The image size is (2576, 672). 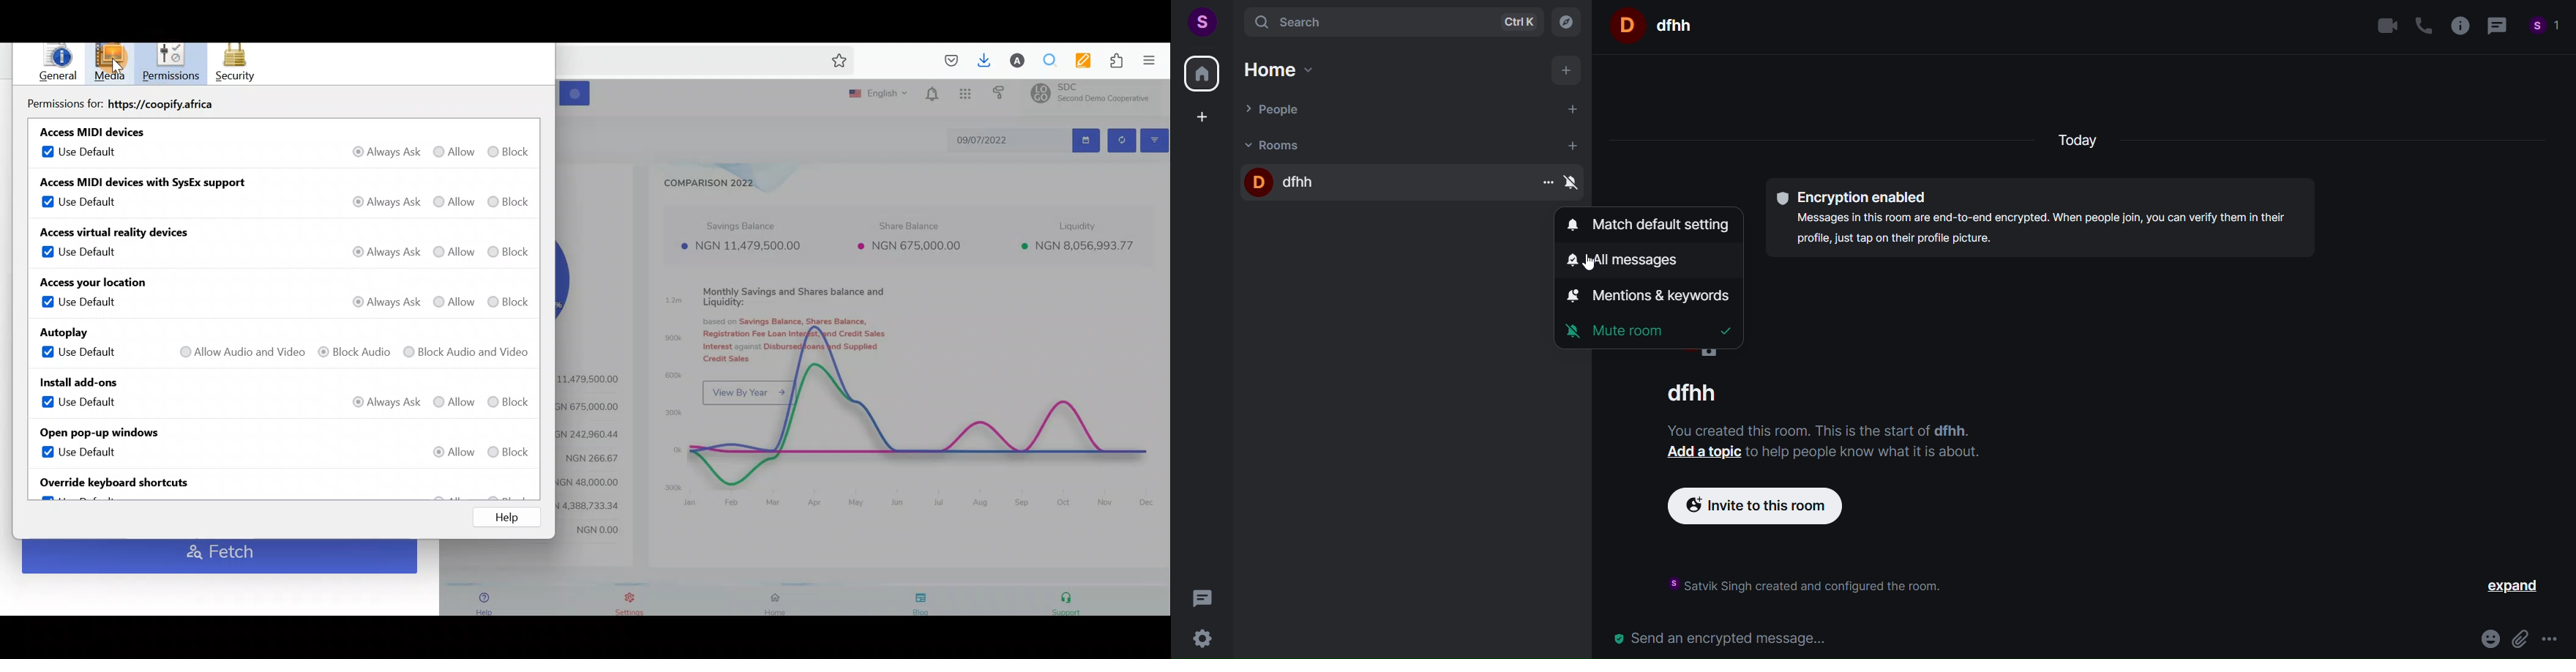 I want to click on Save to pocket, so click(x=946, y=61).